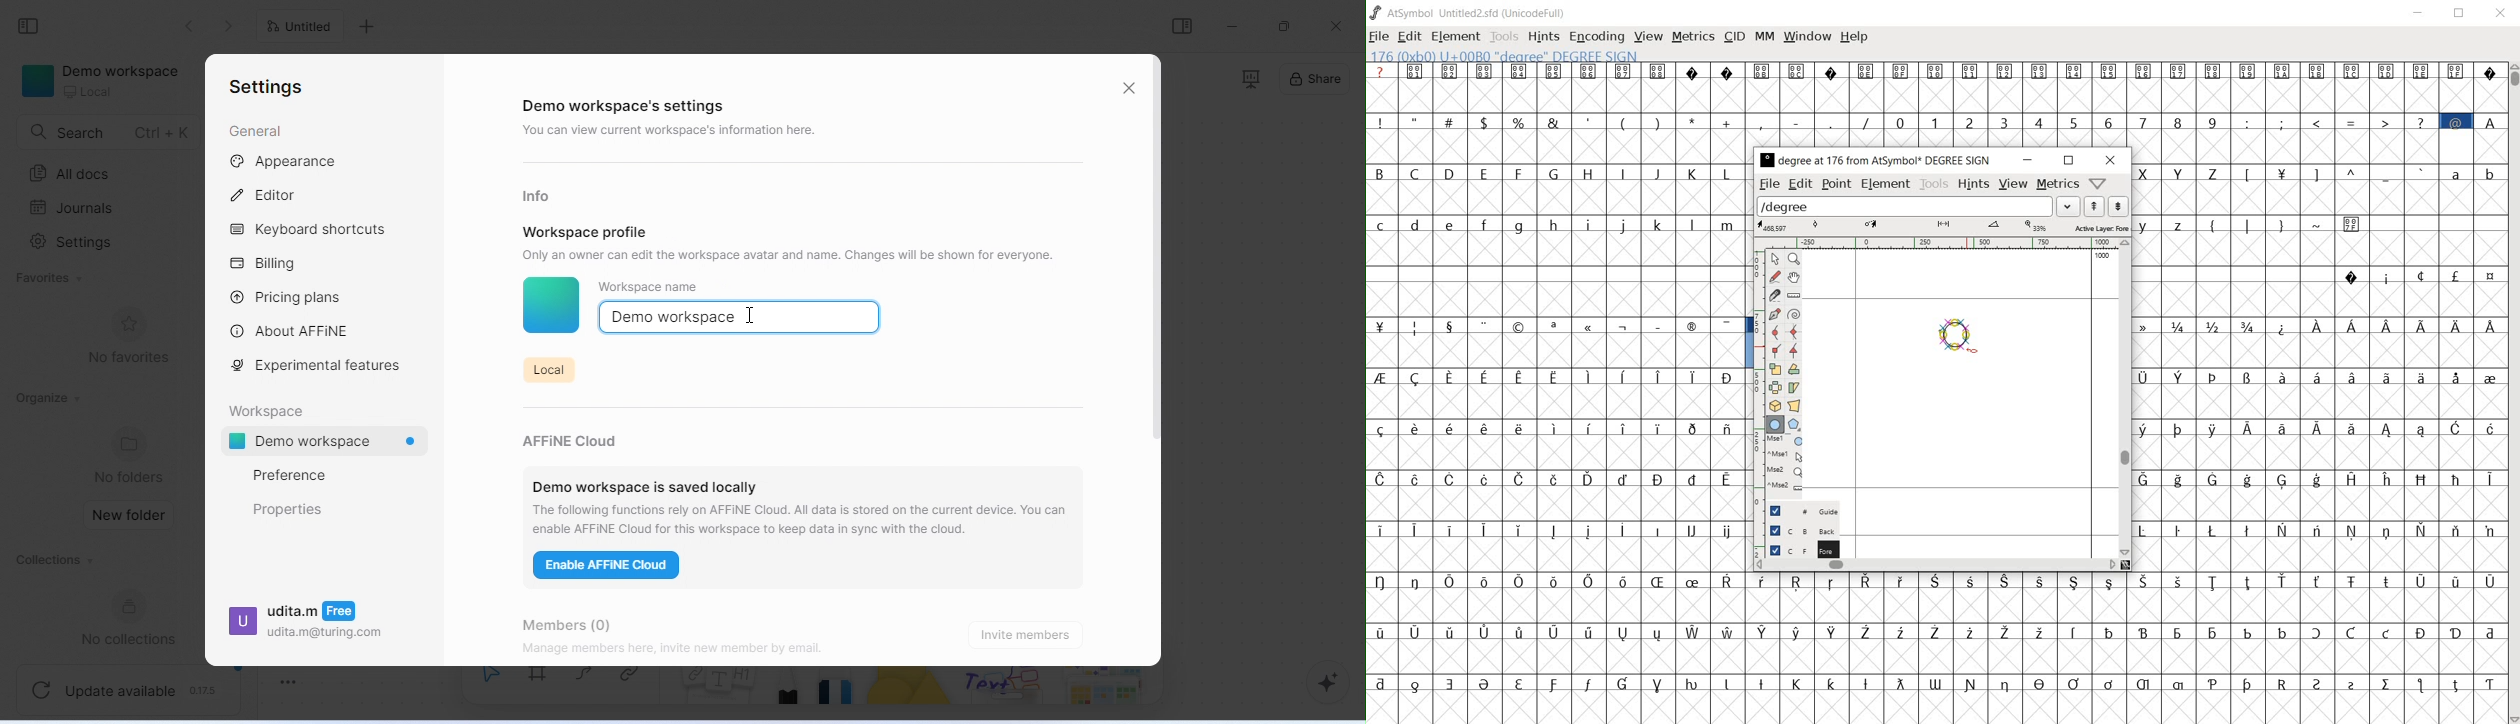  Describe the element at coordinates (1765, 37) in the screenshot. I see `mm` at that location.